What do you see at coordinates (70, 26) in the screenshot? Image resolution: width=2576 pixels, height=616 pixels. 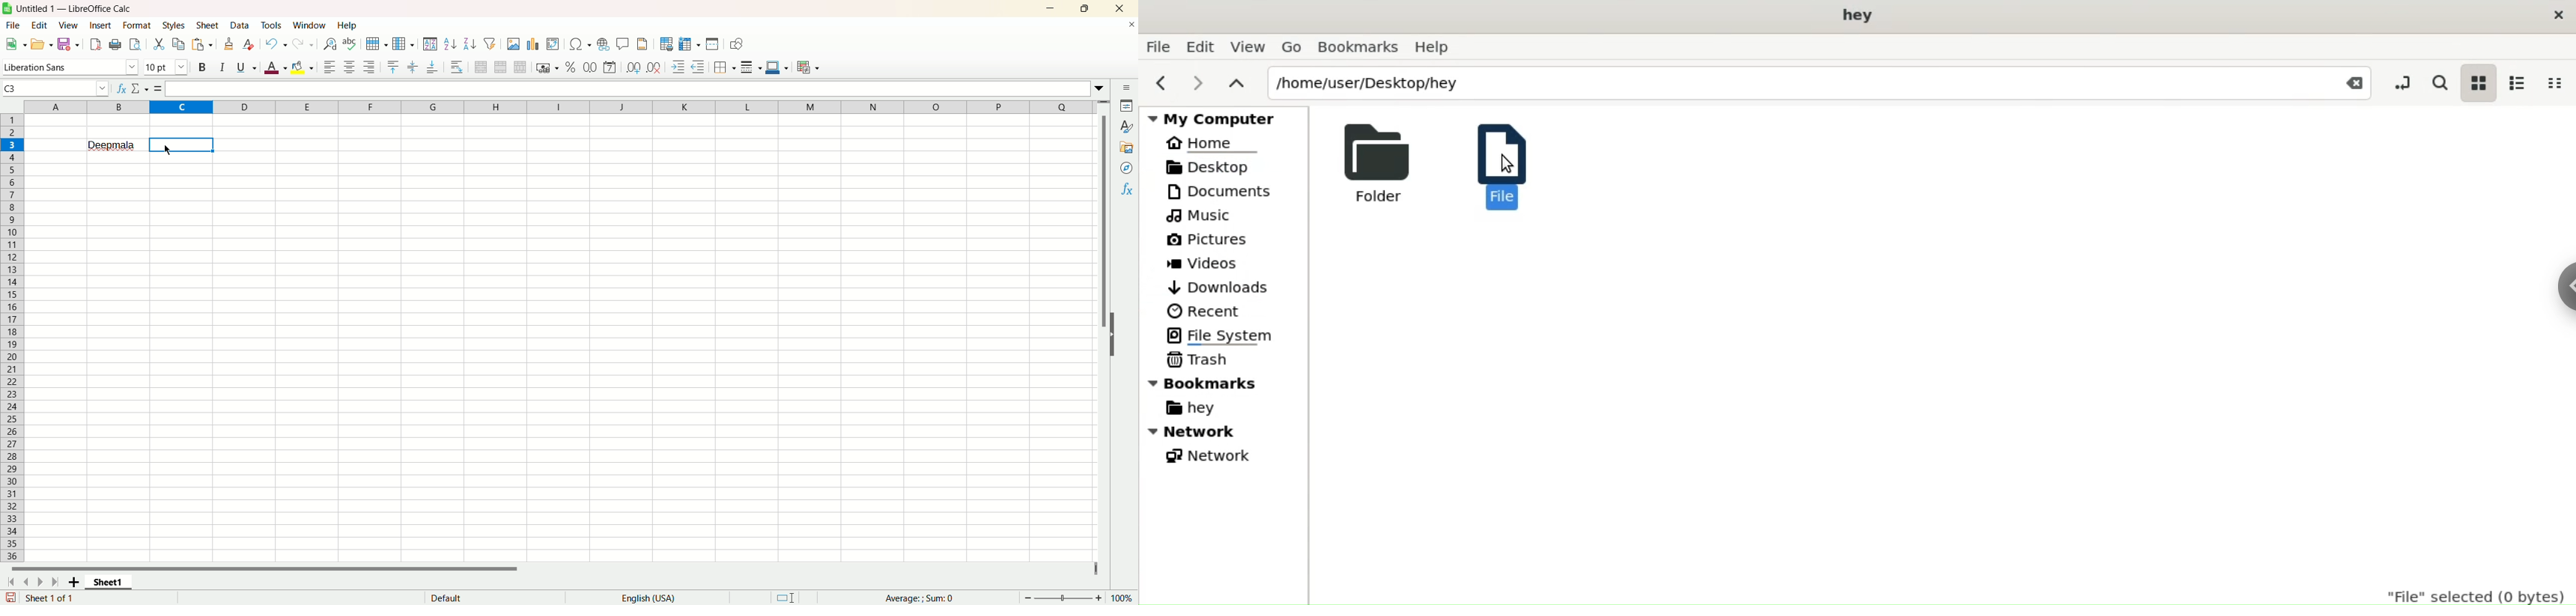 I see `View` at bounding box center [70, 26].